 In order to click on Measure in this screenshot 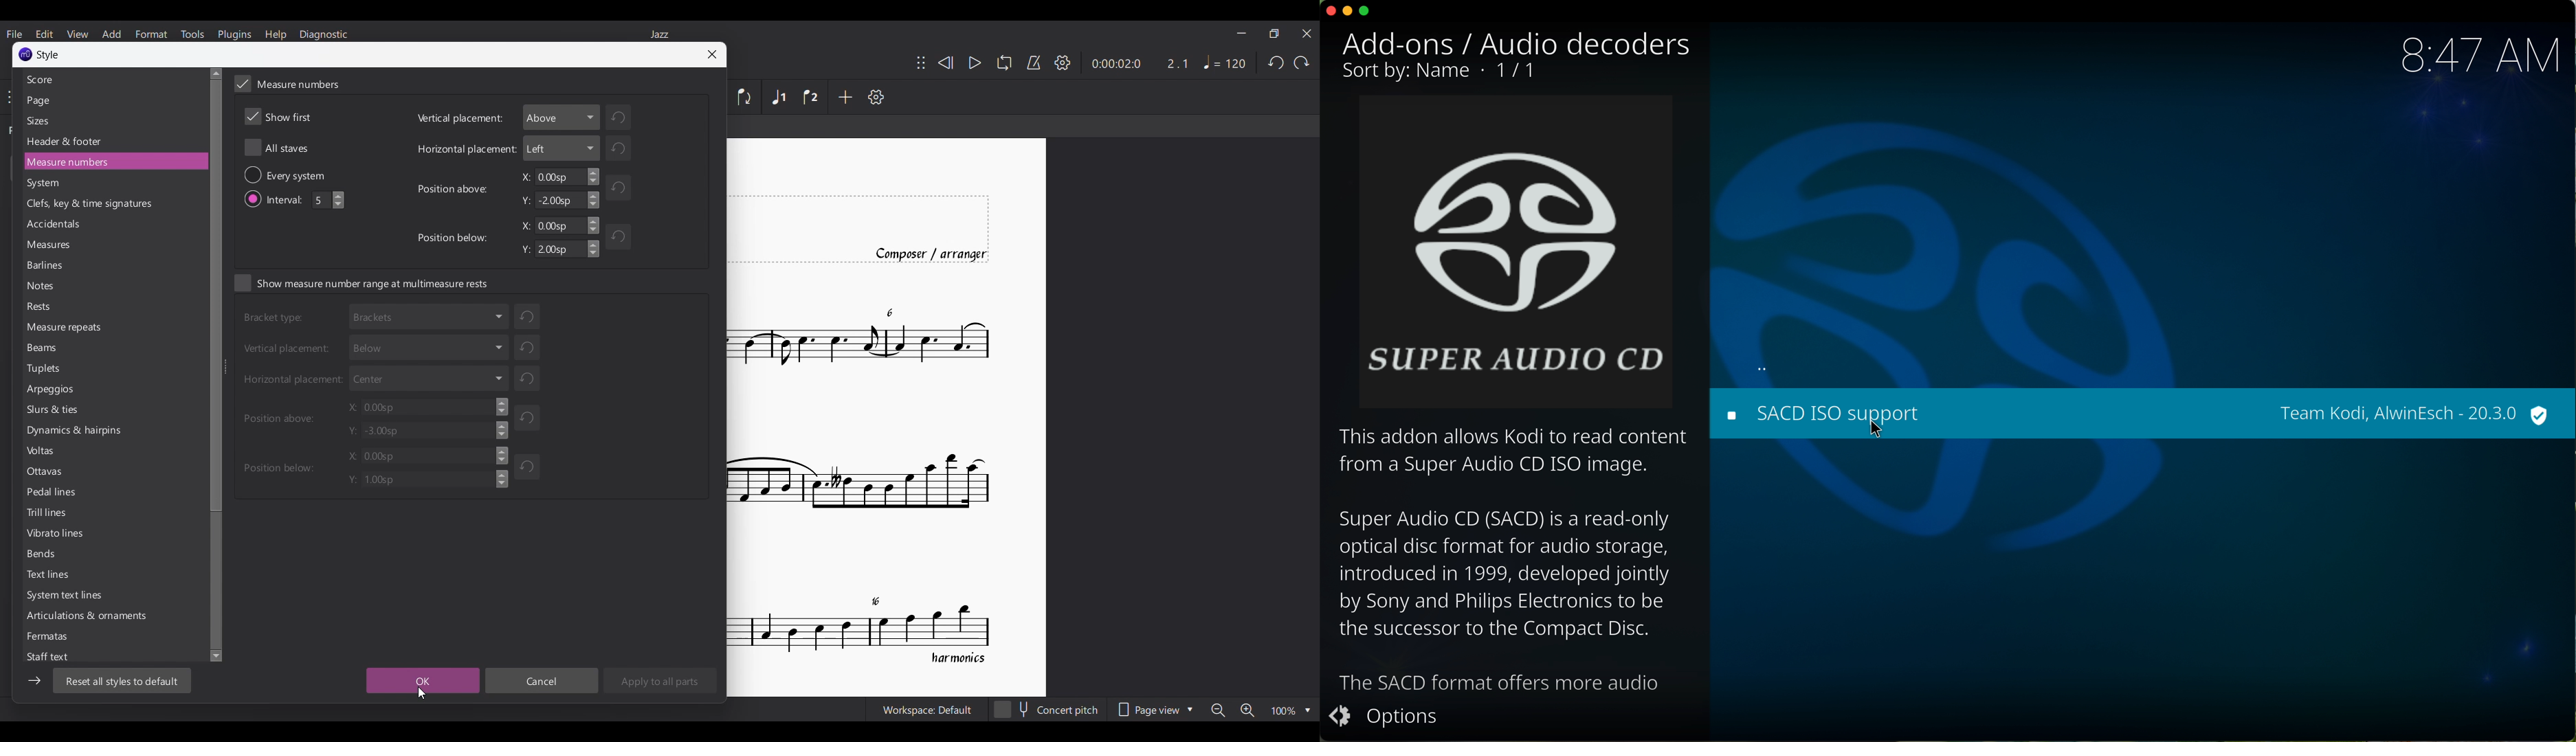, I will do `click(63, 328)`.